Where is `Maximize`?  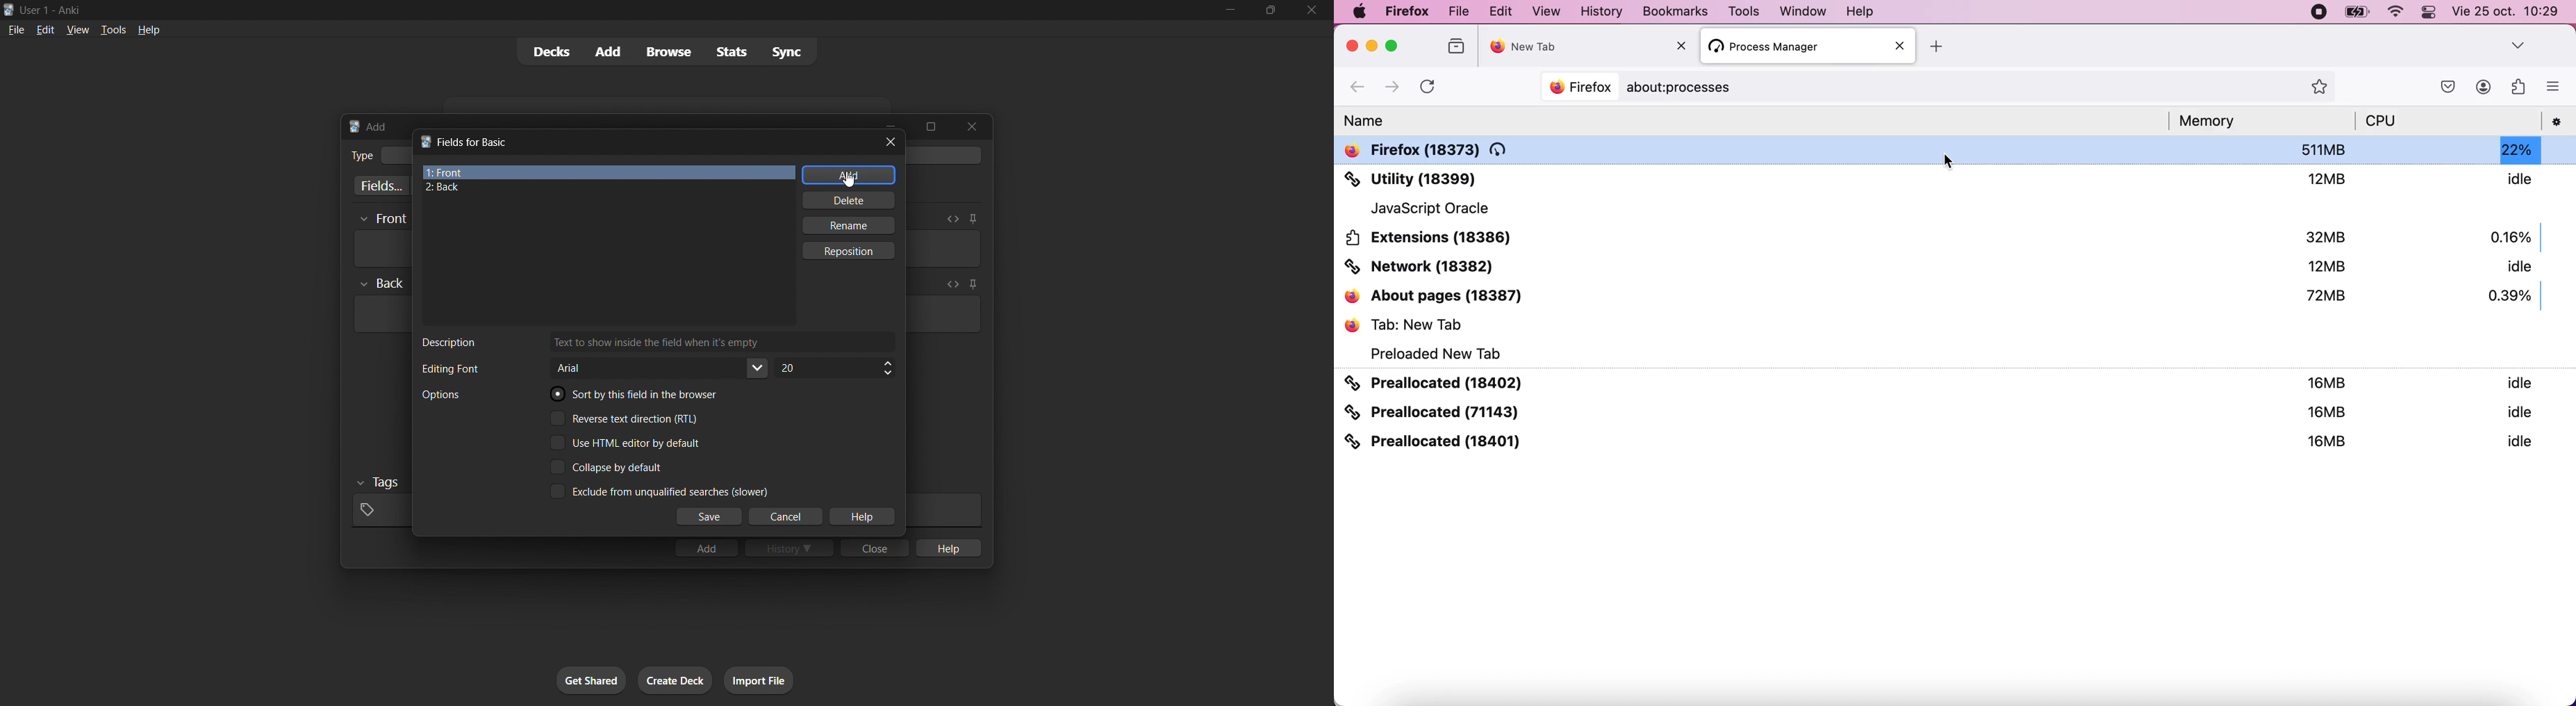
Maximize is located at coordinates (1392, 46).